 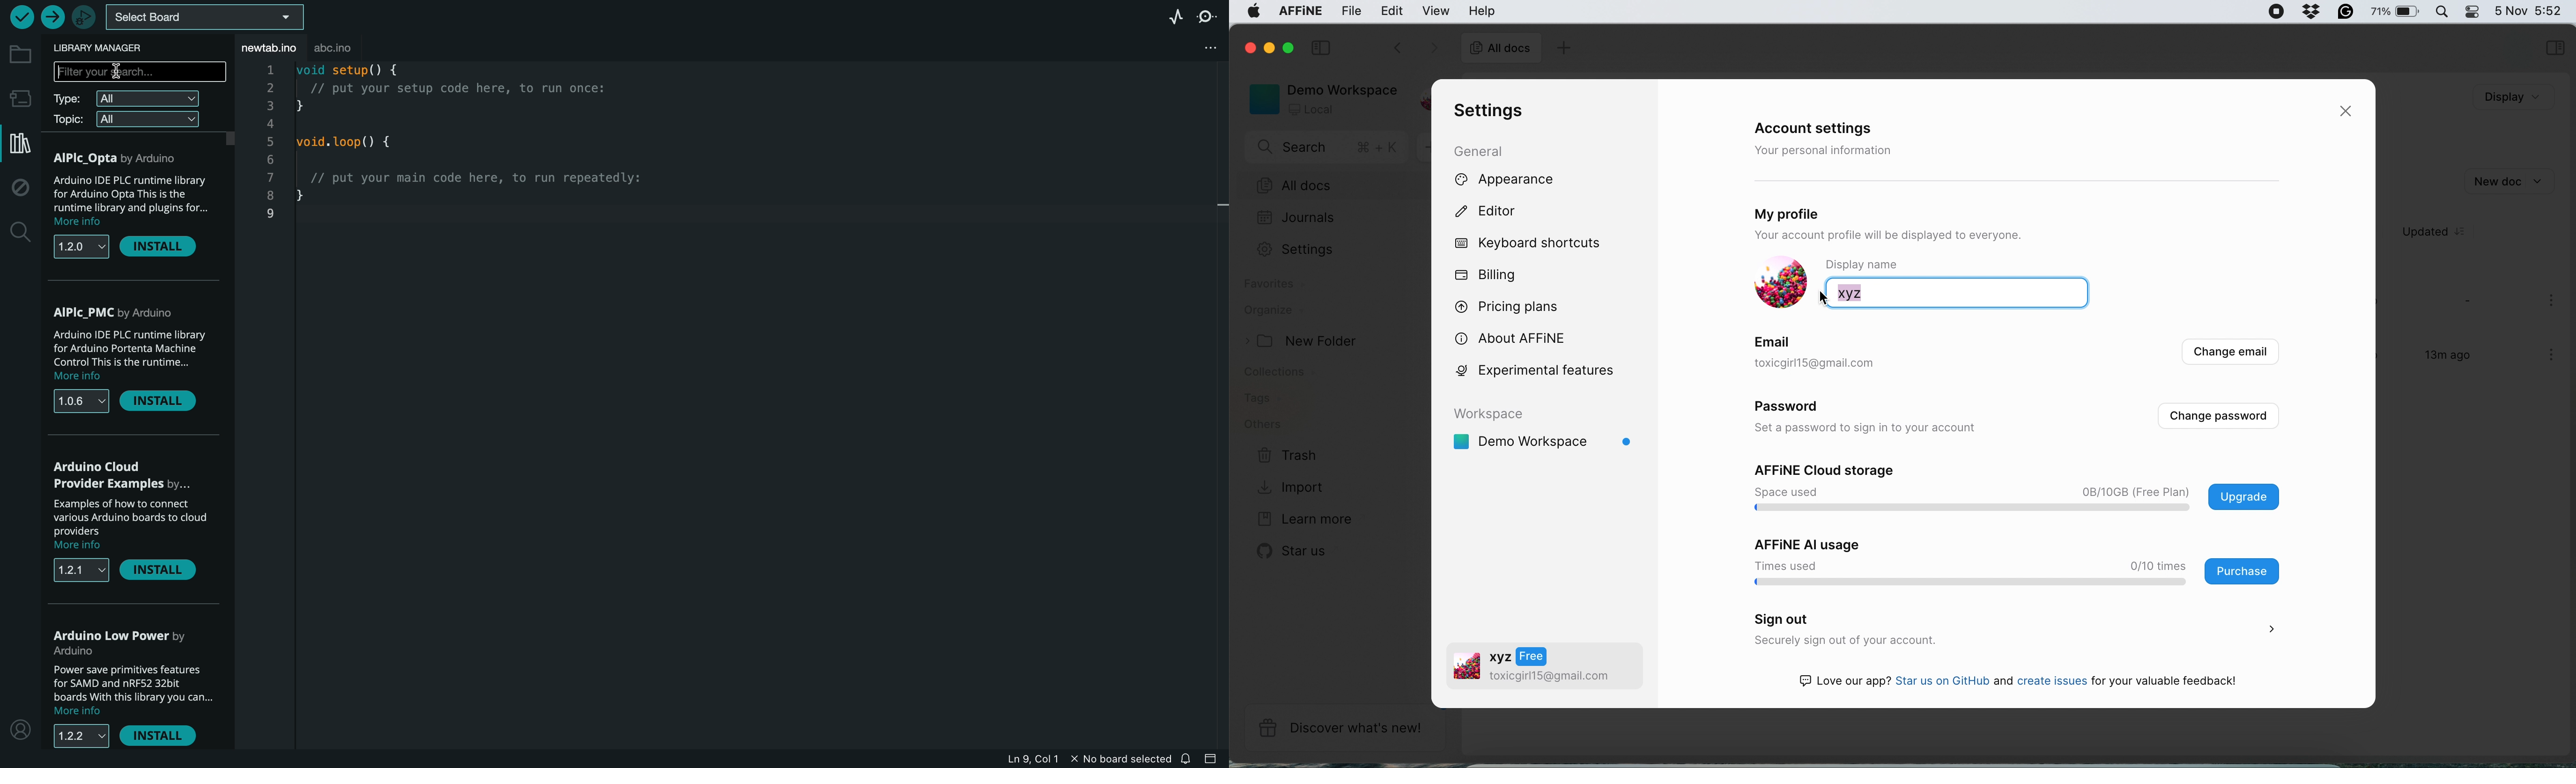 What do you see at coordinates (271, 47) in the screenshot?
I see `file tab` at bounding box center [271, 47].